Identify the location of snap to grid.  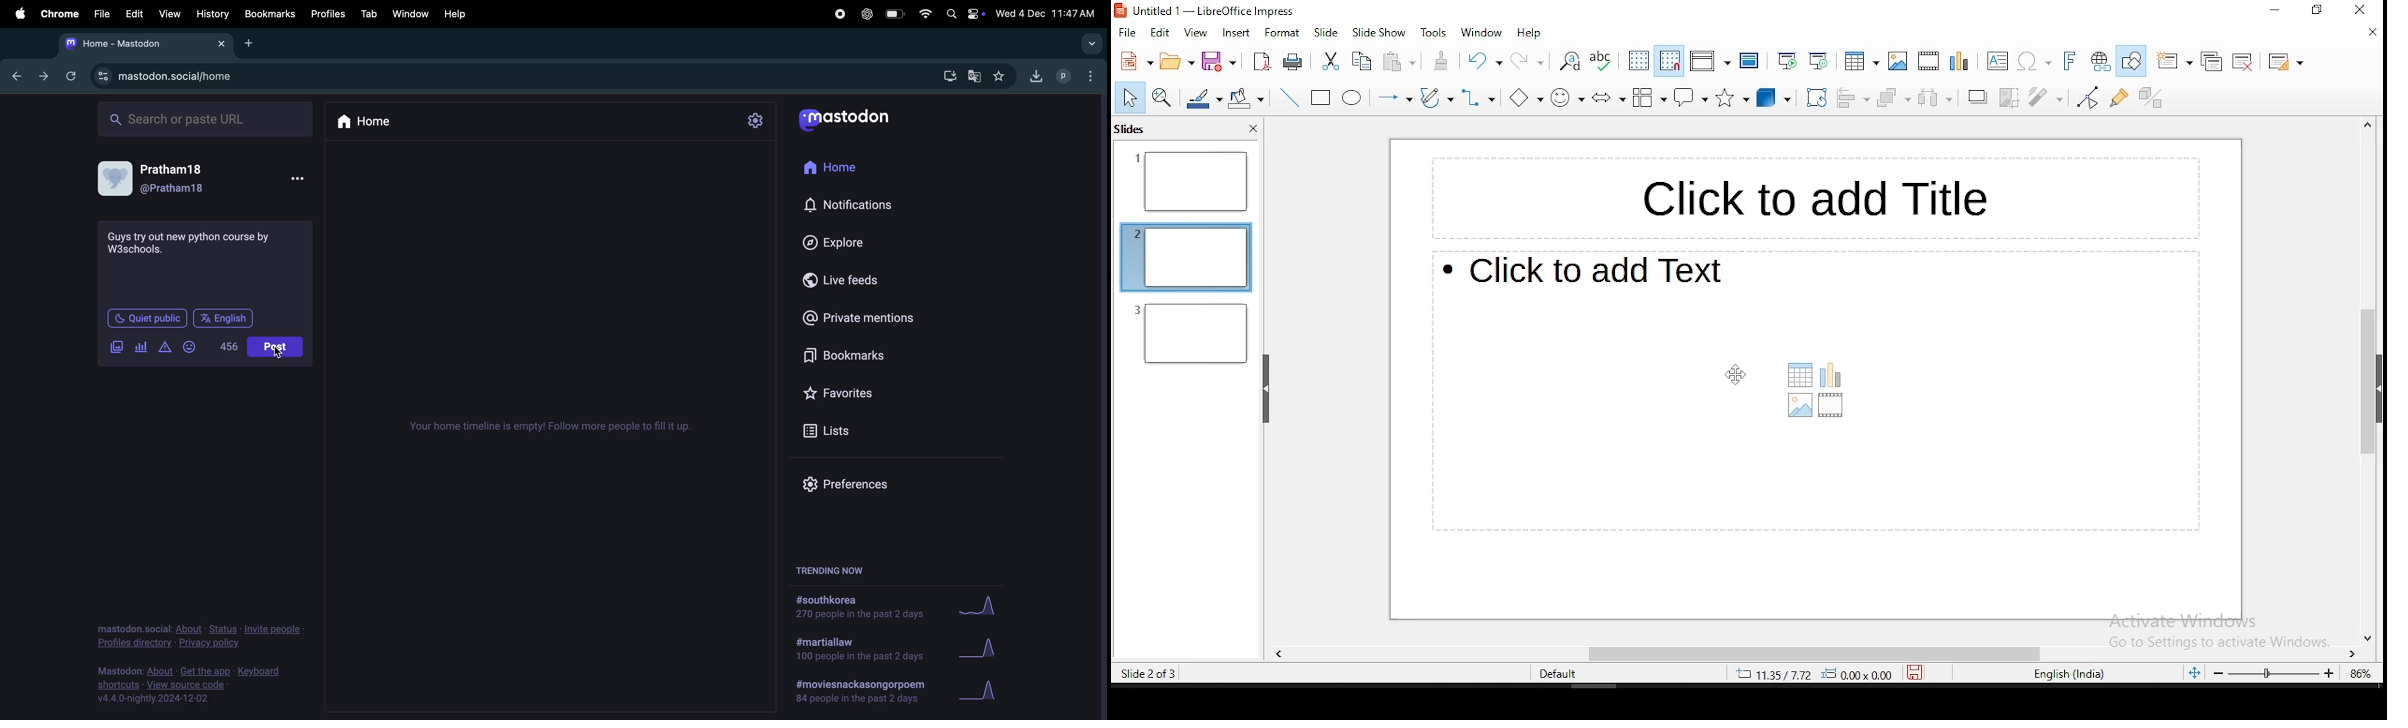
(1667, 62).